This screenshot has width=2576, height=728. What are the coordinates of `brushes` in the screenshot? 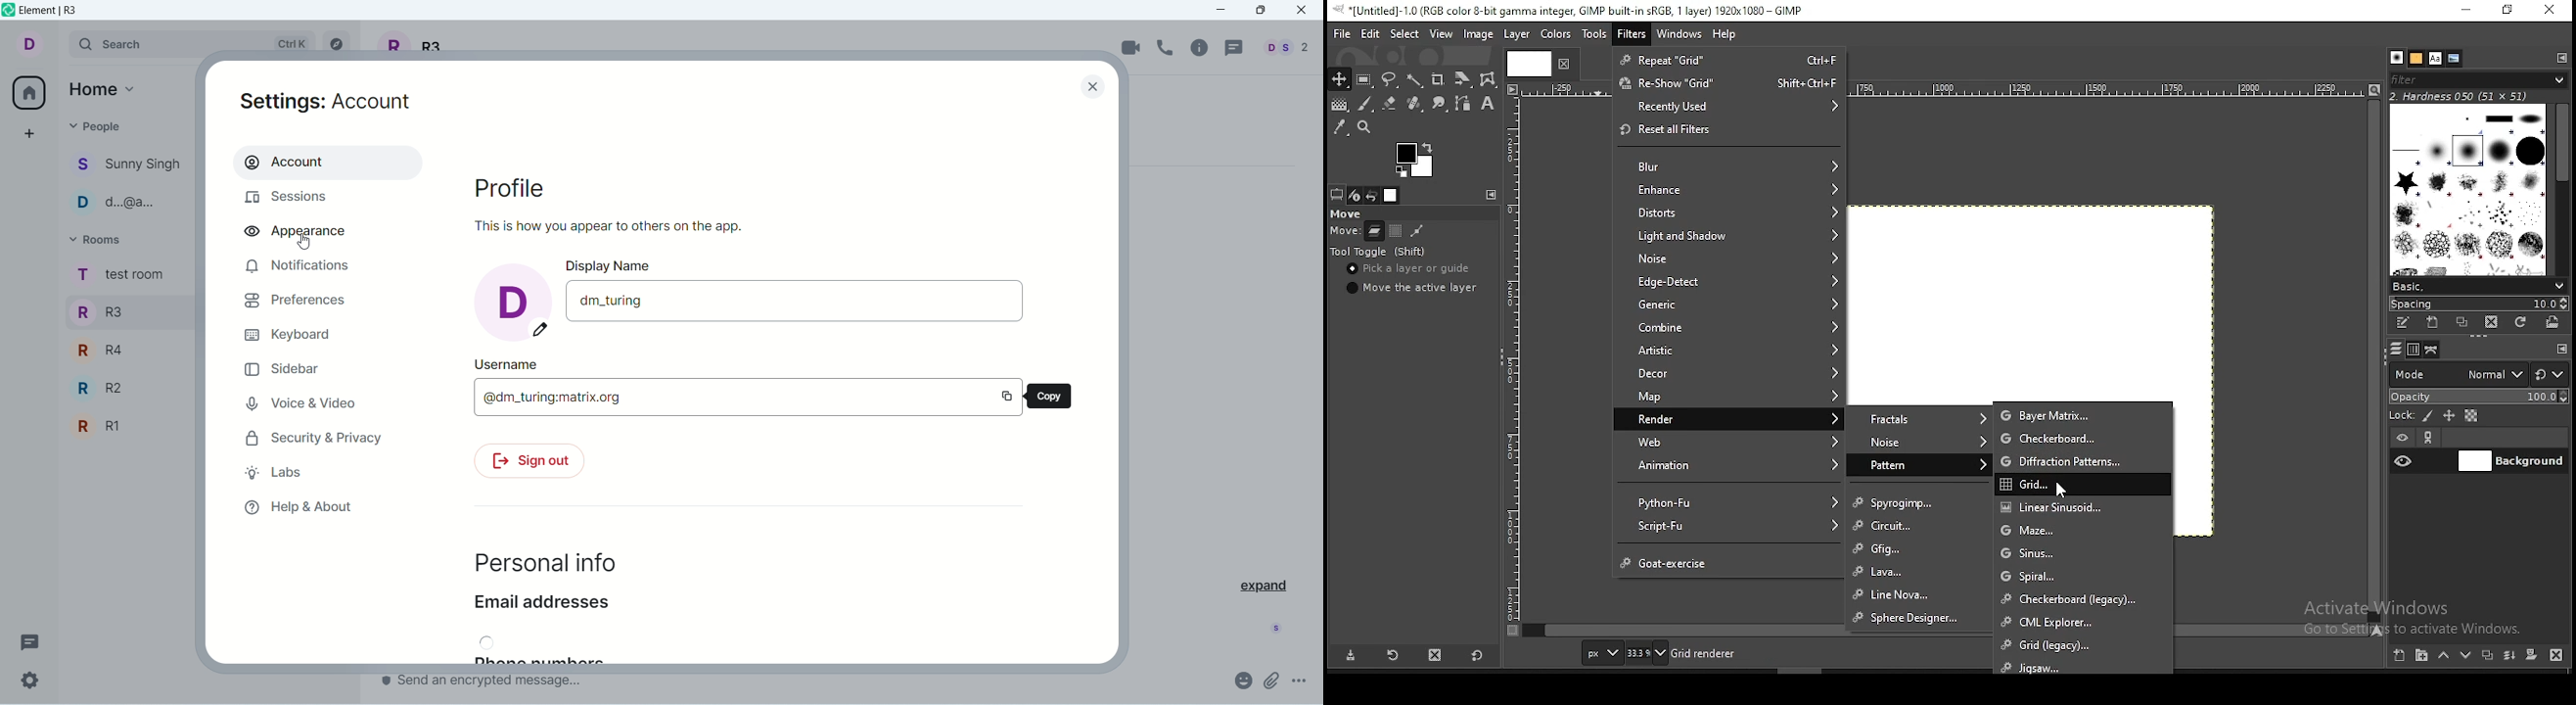 It's located at (2397, 57).